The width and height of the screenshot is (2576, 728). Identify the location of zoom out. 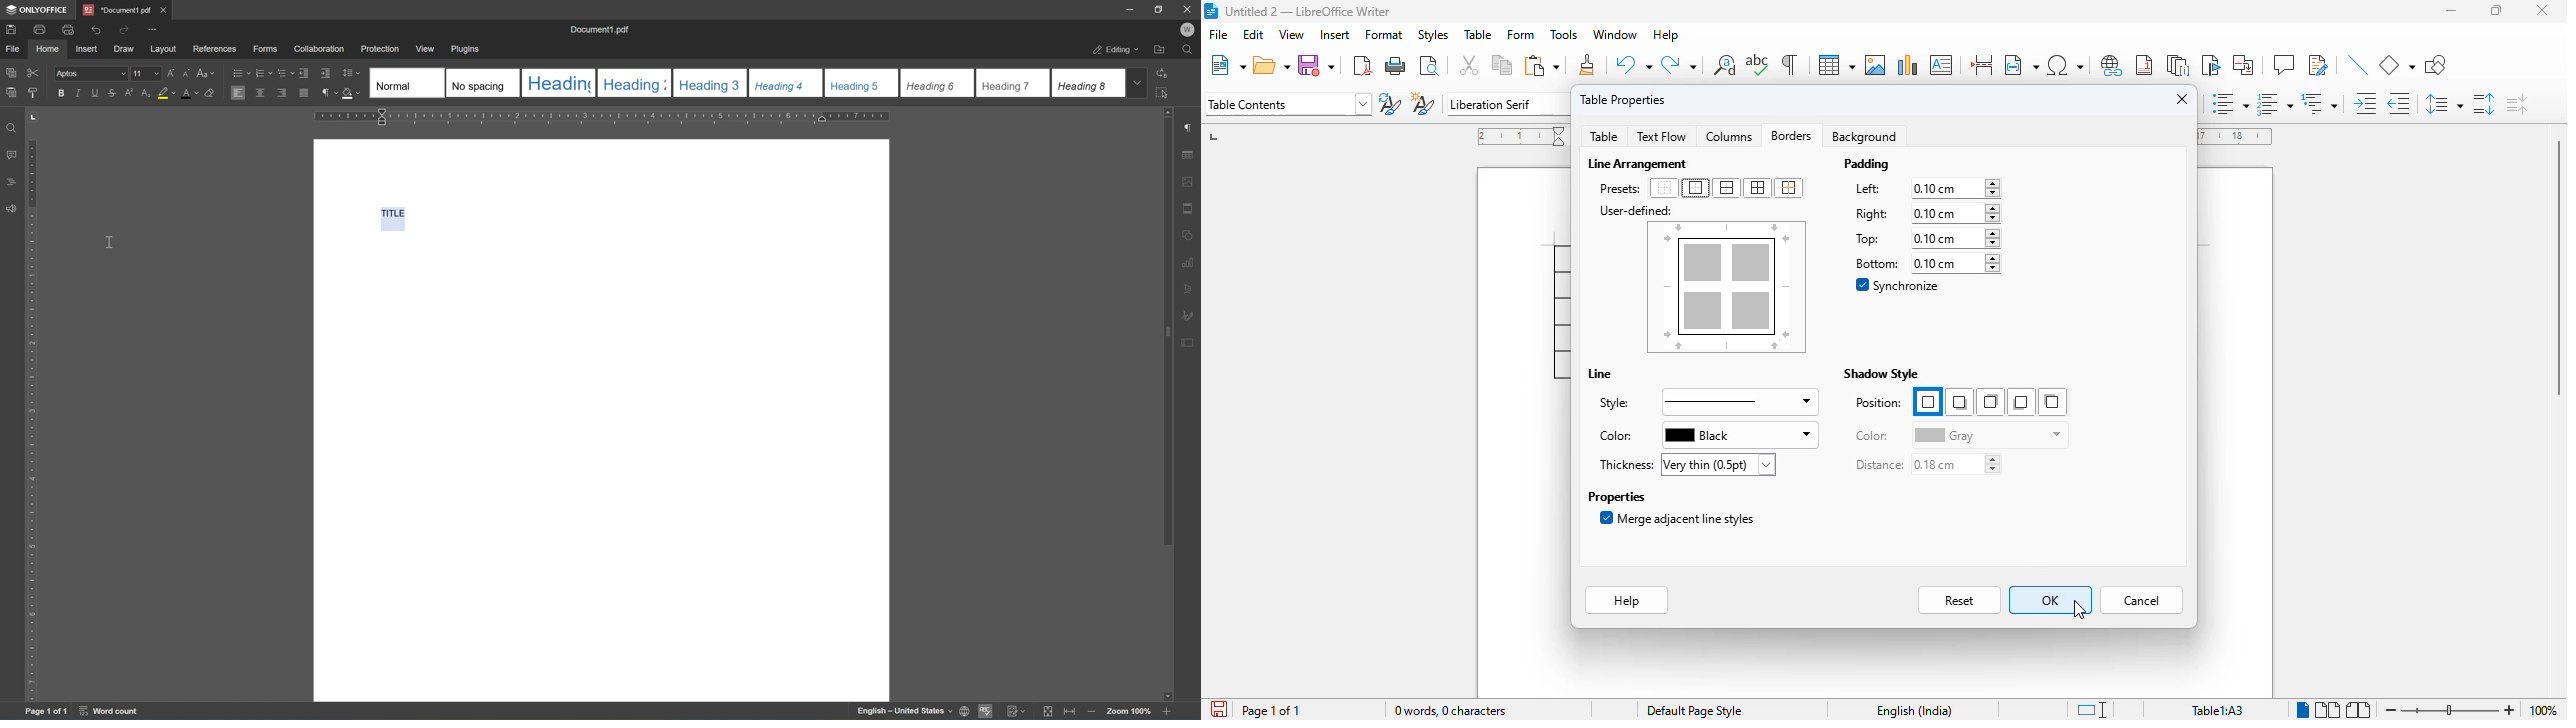
(2392, 710).